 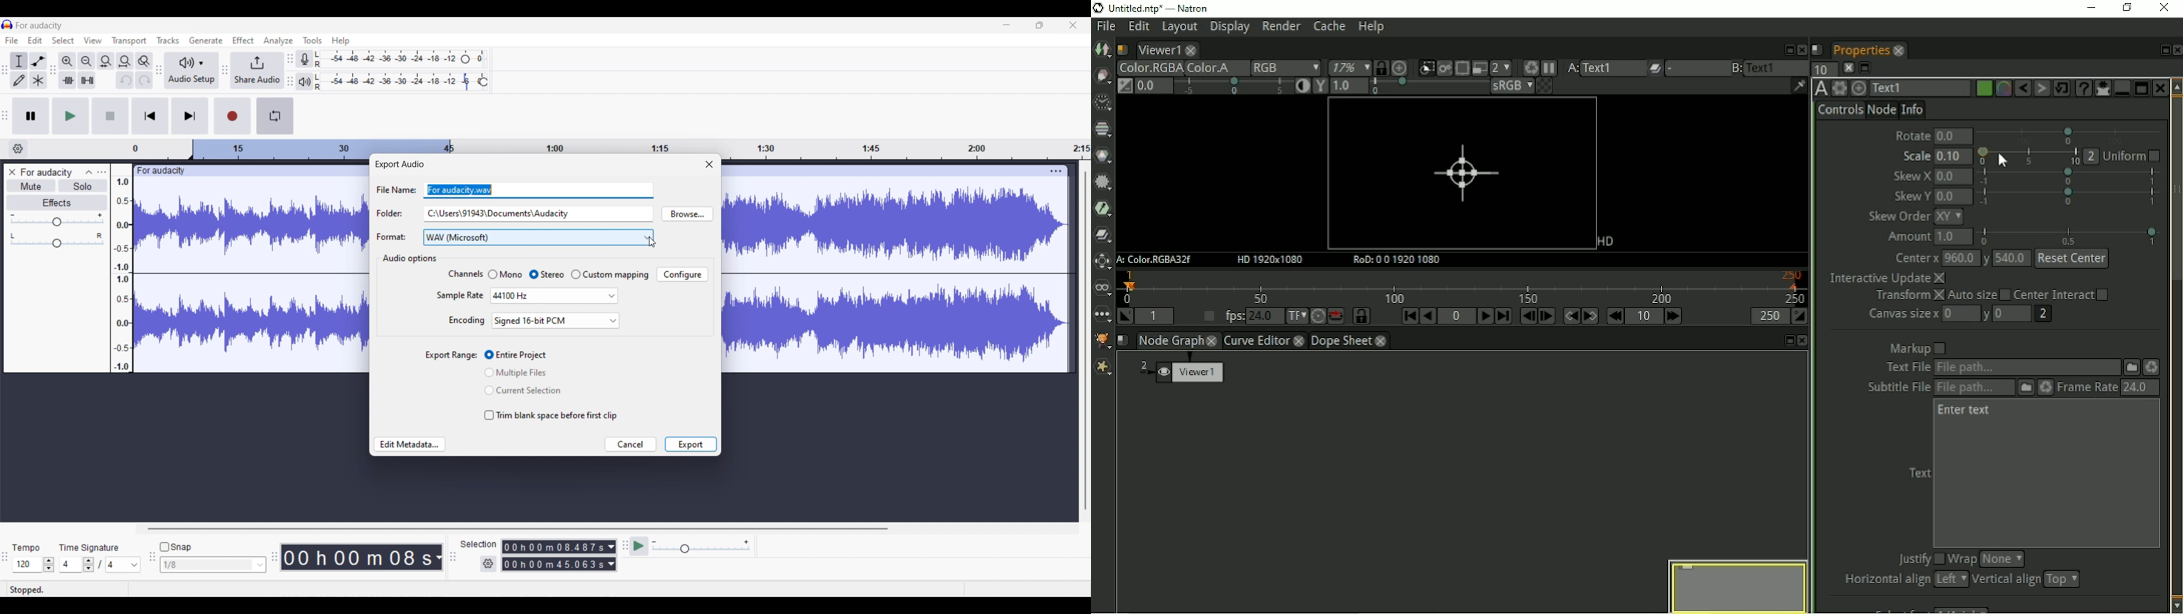 I want to click on Selection tool, so click(x=18, y=62).